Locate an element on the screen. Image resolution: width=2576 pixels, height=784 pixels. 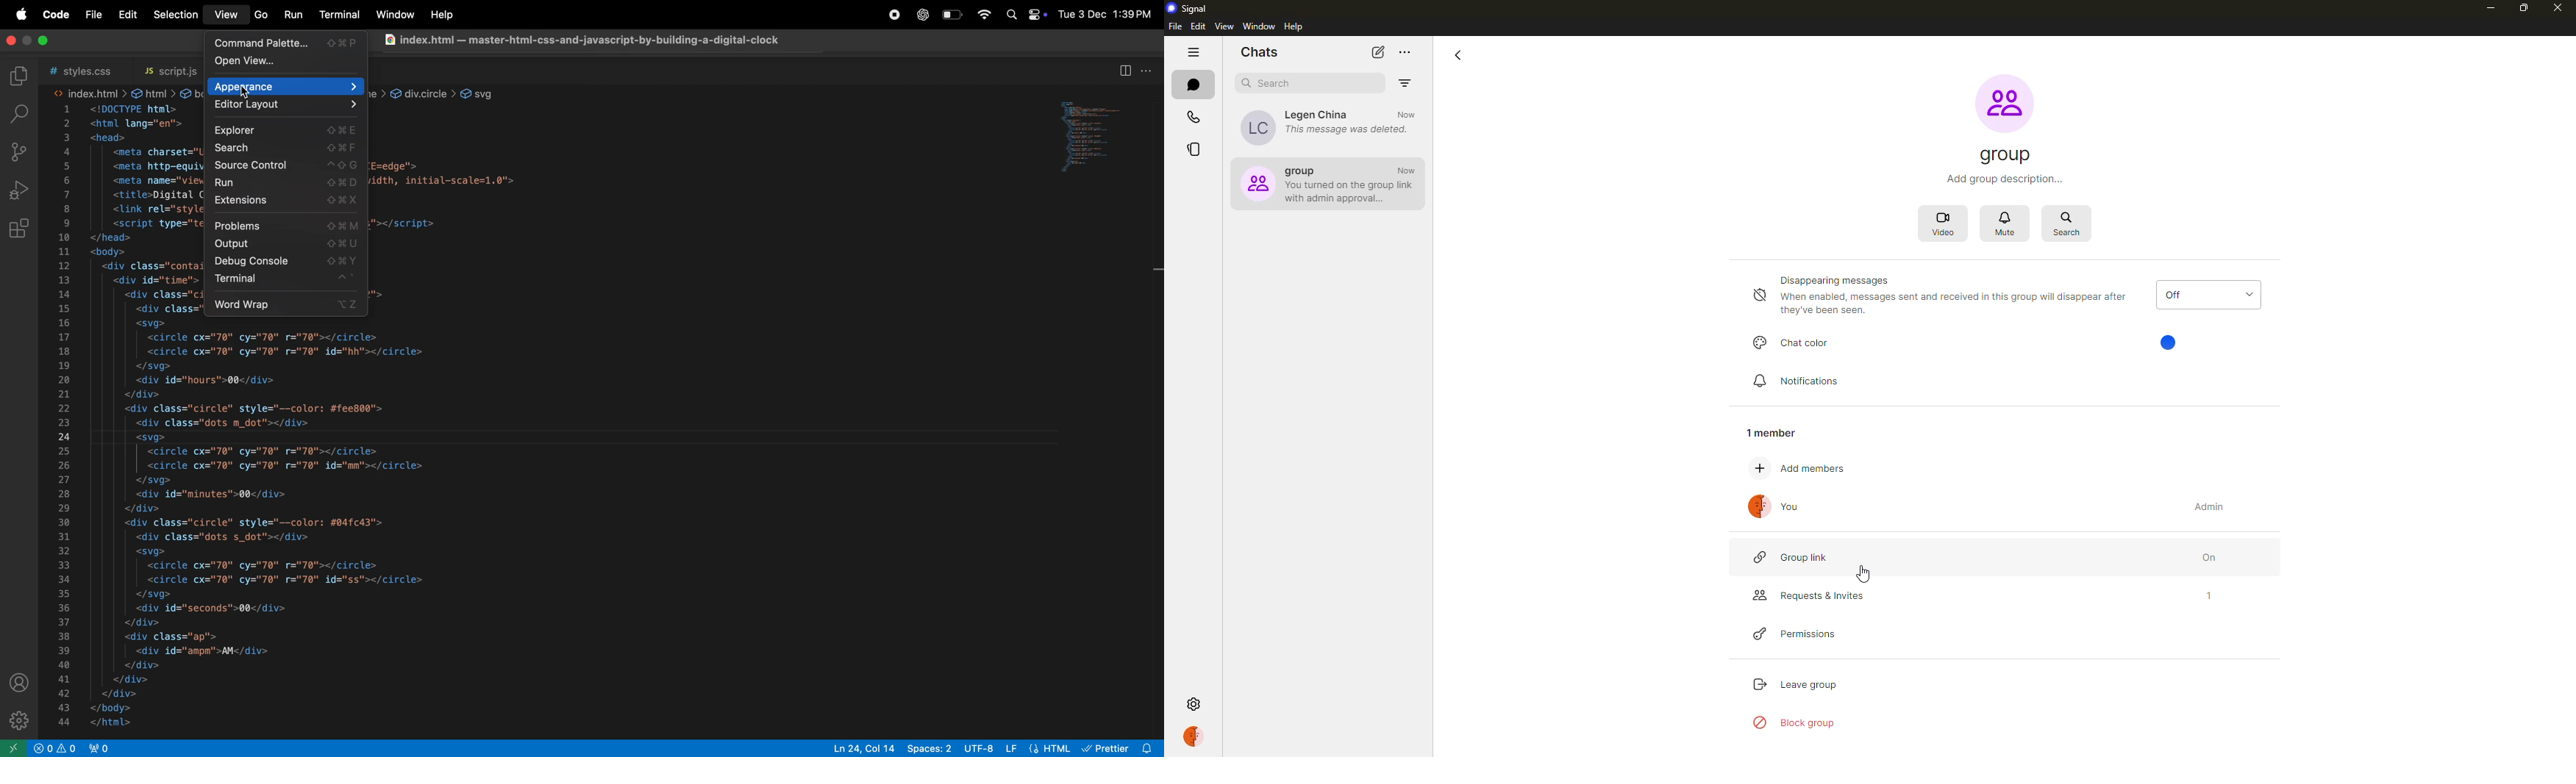
window is located at coordinates (1259, 26).